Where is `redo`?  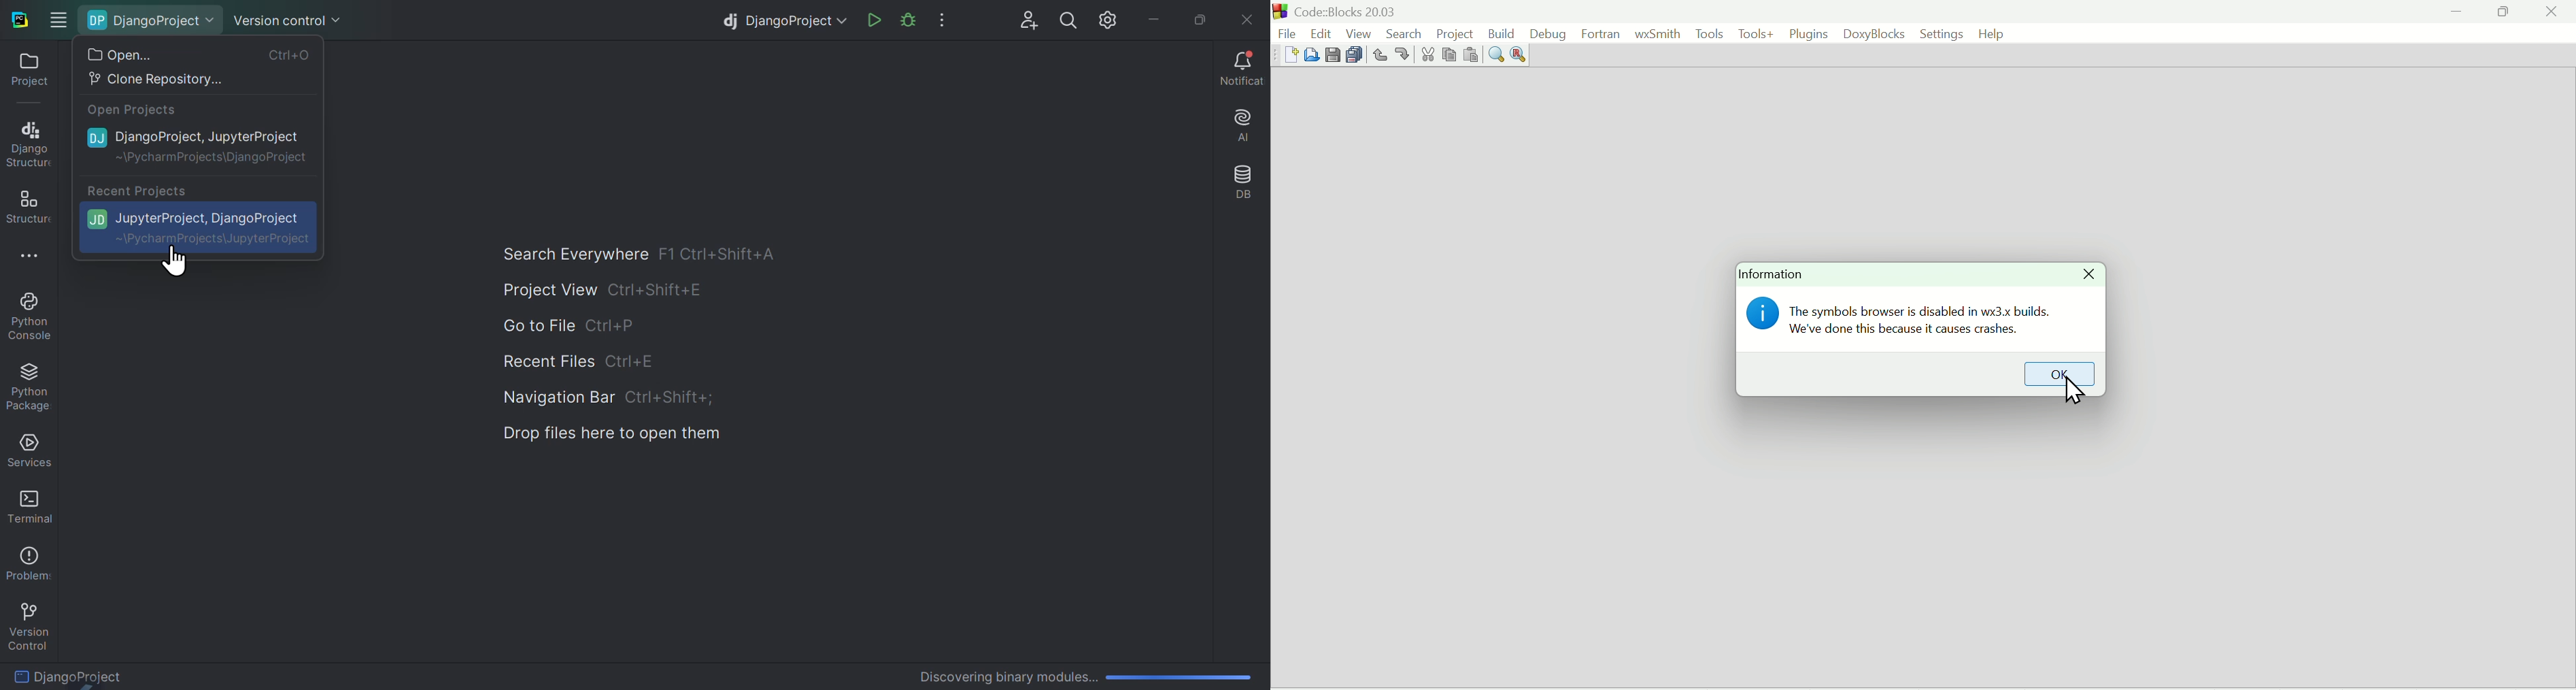
redo is located at coordinates (1404, 55).